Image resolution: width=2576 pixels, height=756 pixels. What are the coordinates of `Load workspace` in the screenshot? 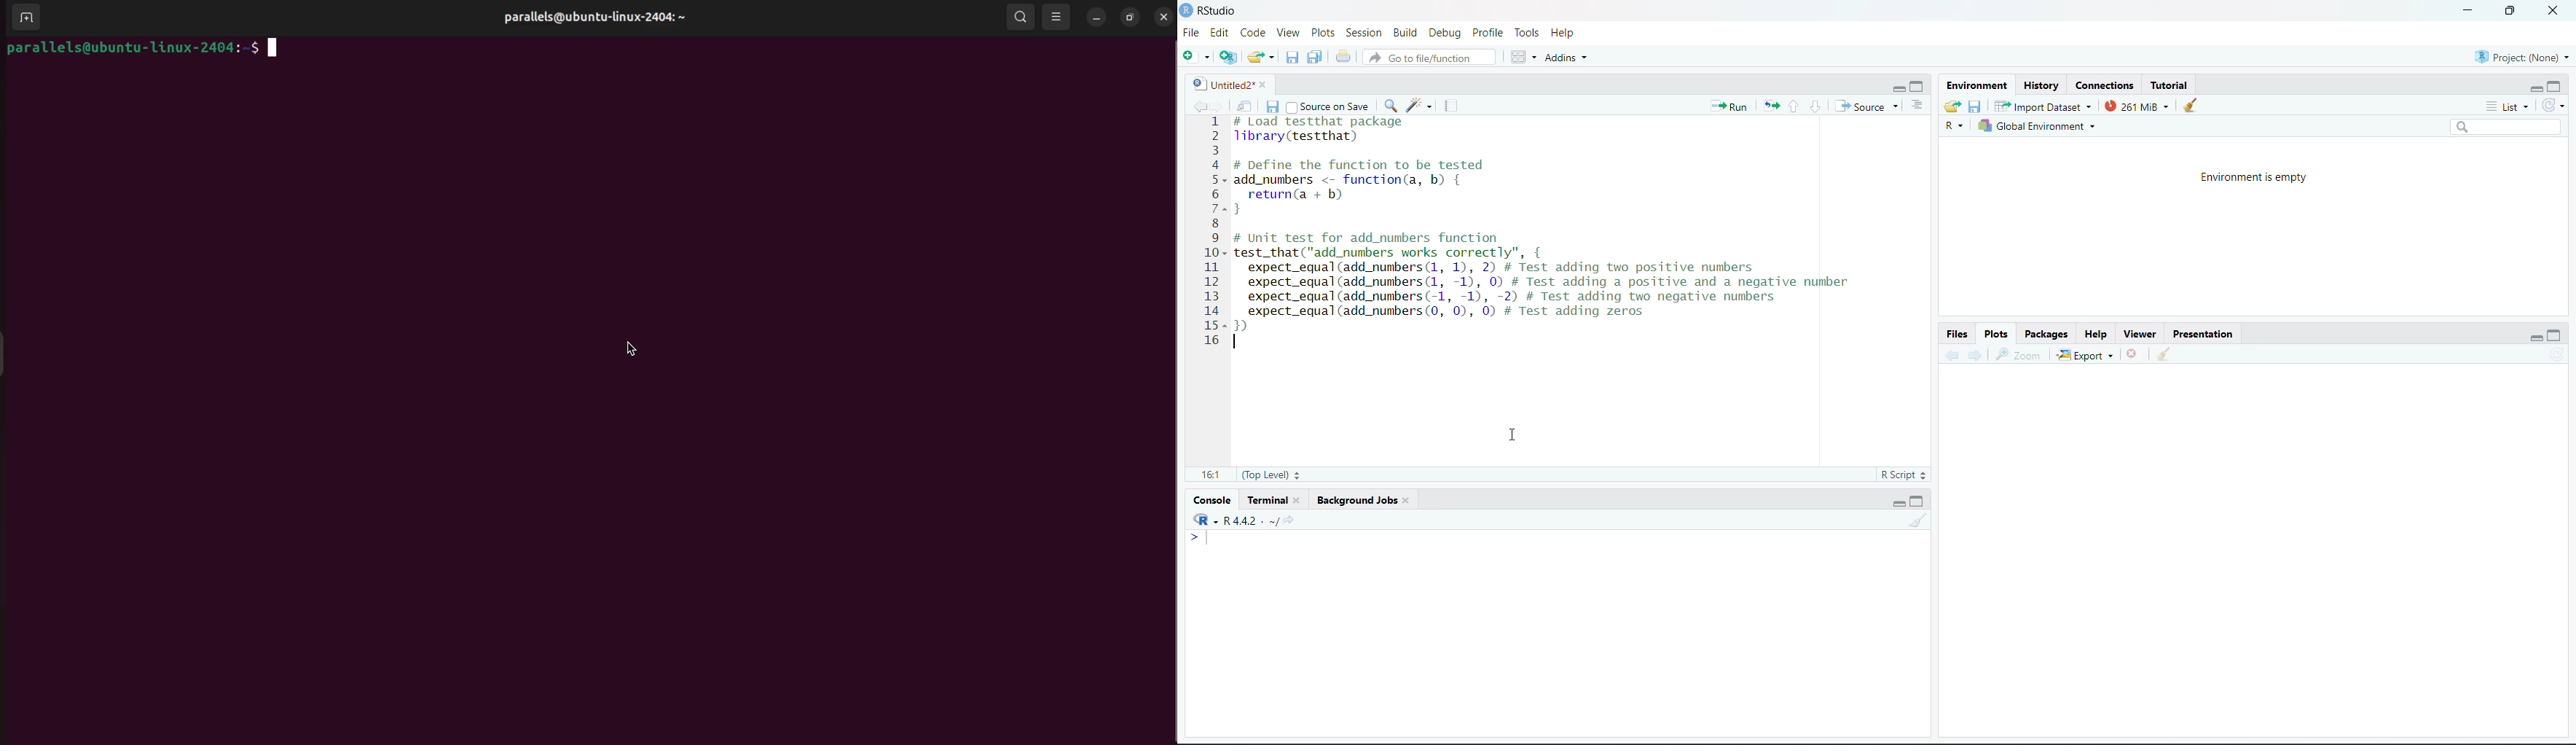 It's located at (1953, 106).